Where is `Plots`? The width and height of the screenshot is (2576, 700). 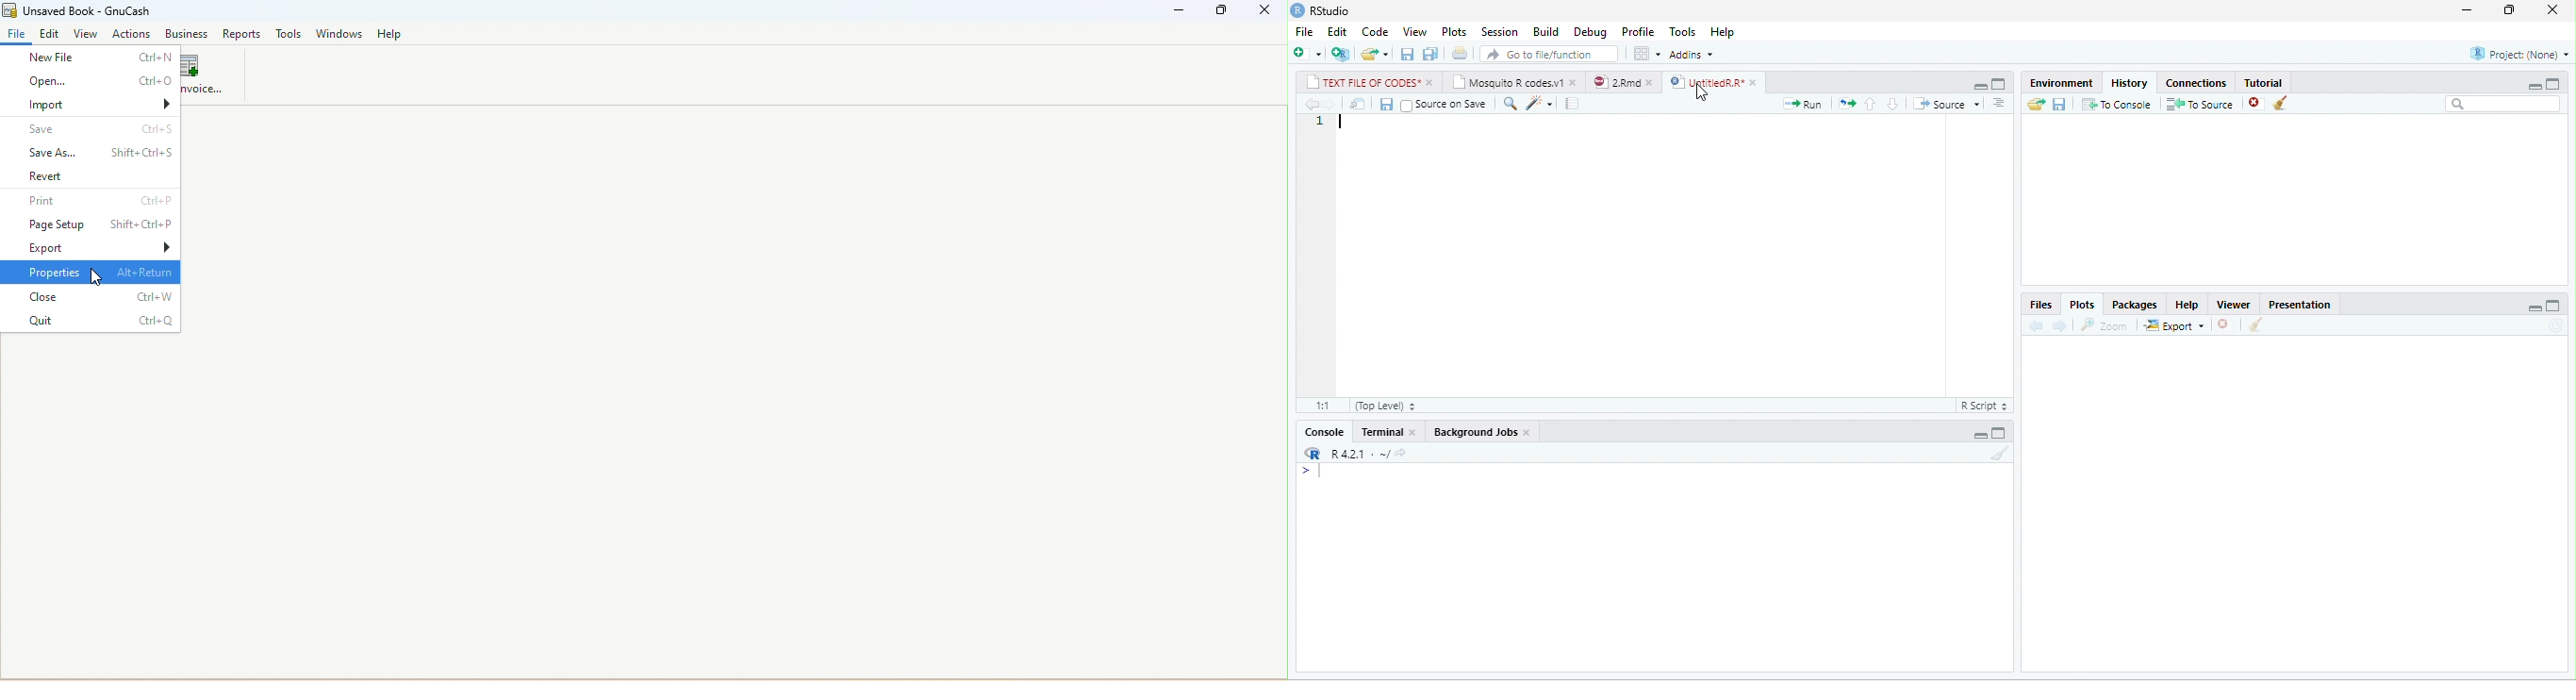 Plots is located at coordinates (1455, 32).